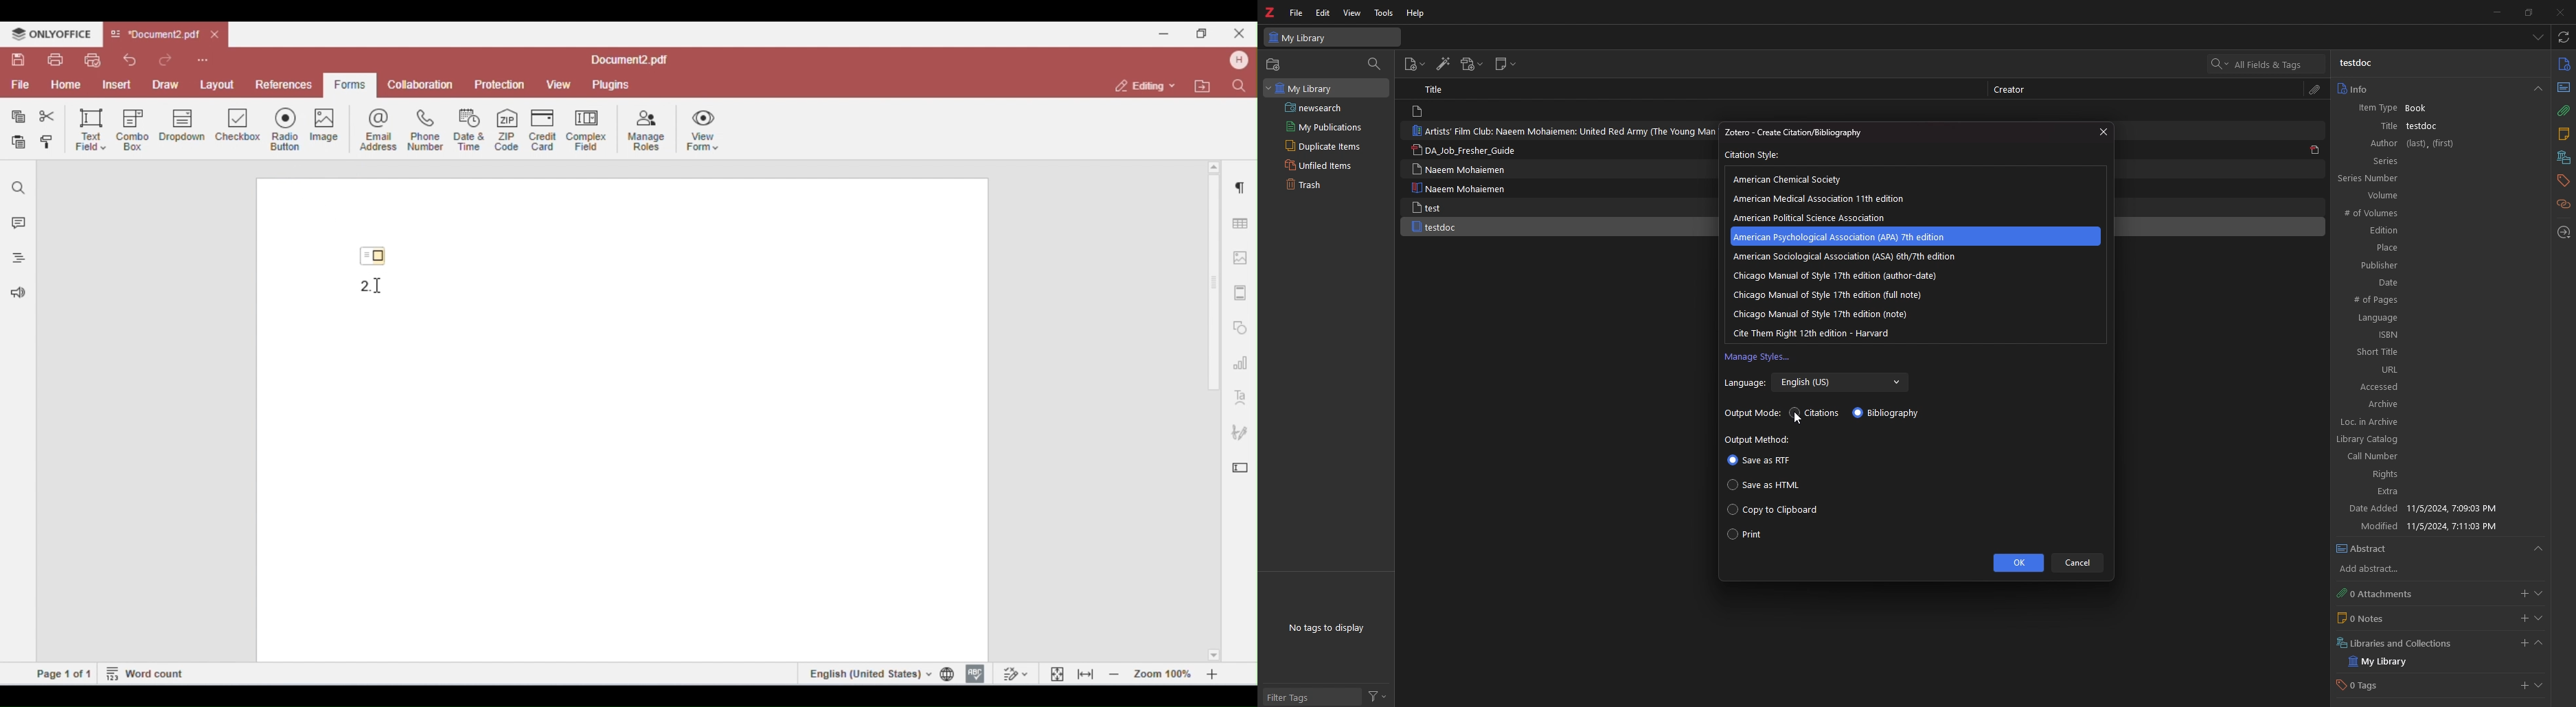 This screenshot has width=2576, height=728. Describe the element at coordinates (2391, 662) in the screenshot. I see `my library` at that location.